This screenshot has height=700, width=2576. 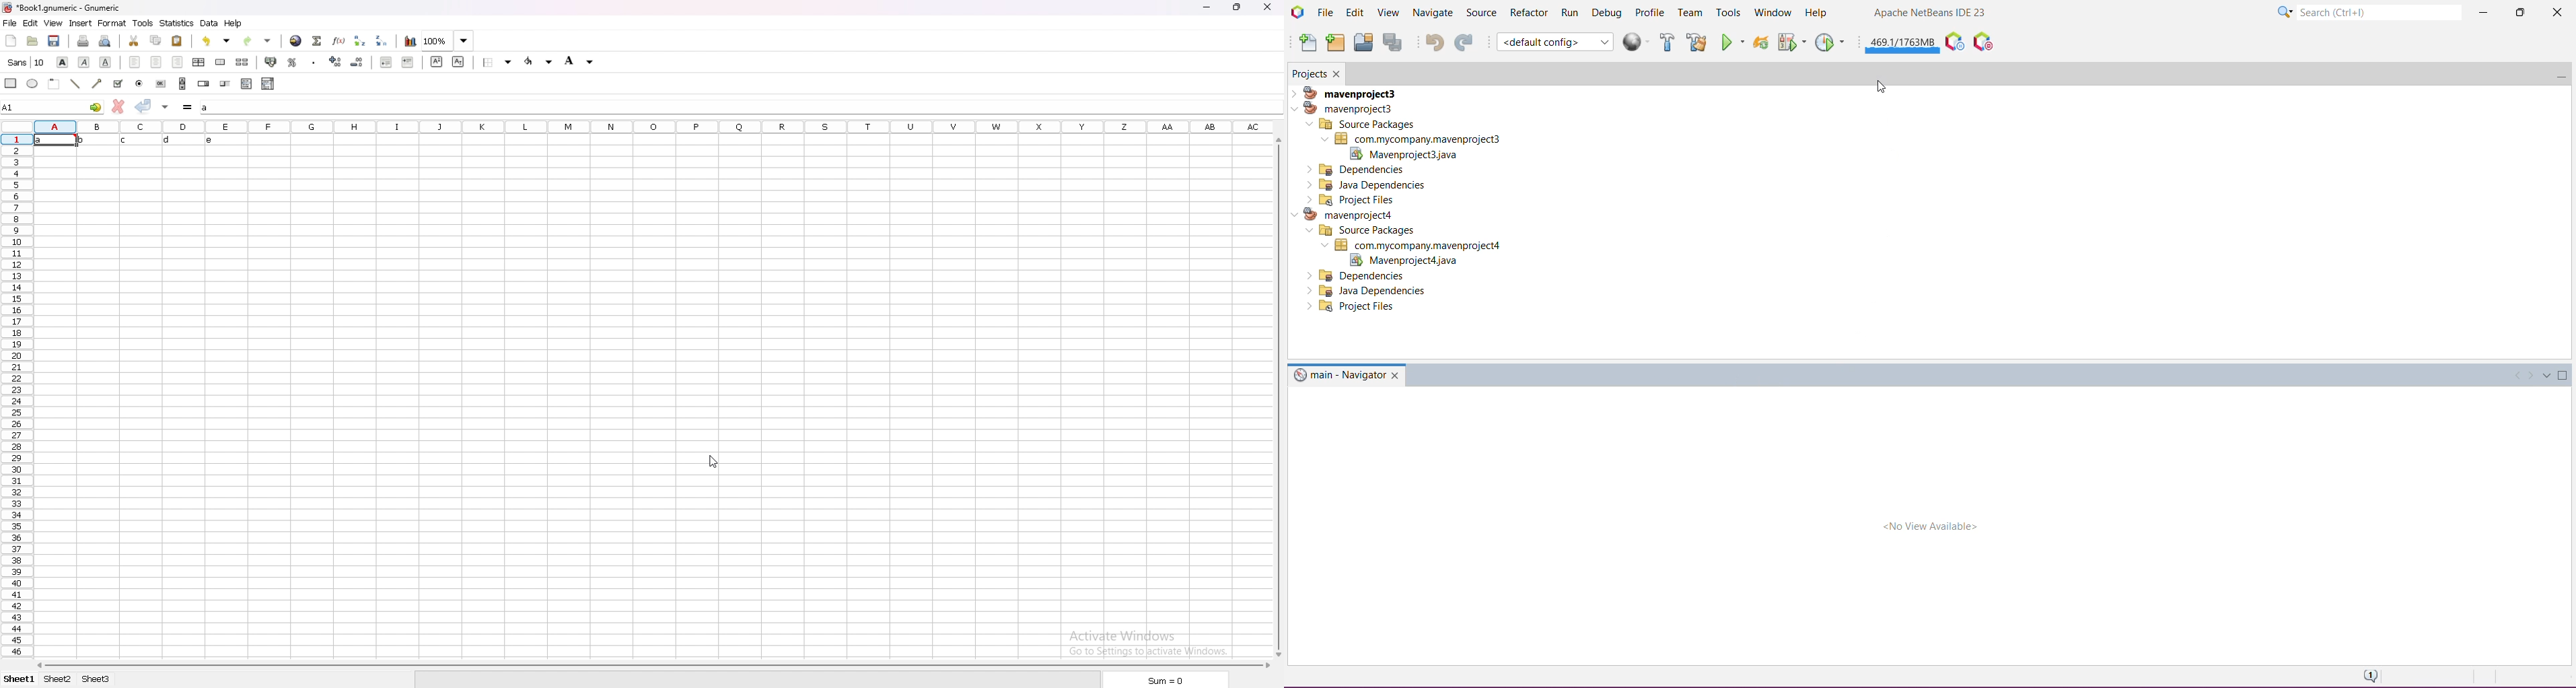 What do you see at coordinates (1931, 13) in the screenshot?
I see `Application Name and Version Name` at bounding box center [1931, 13].